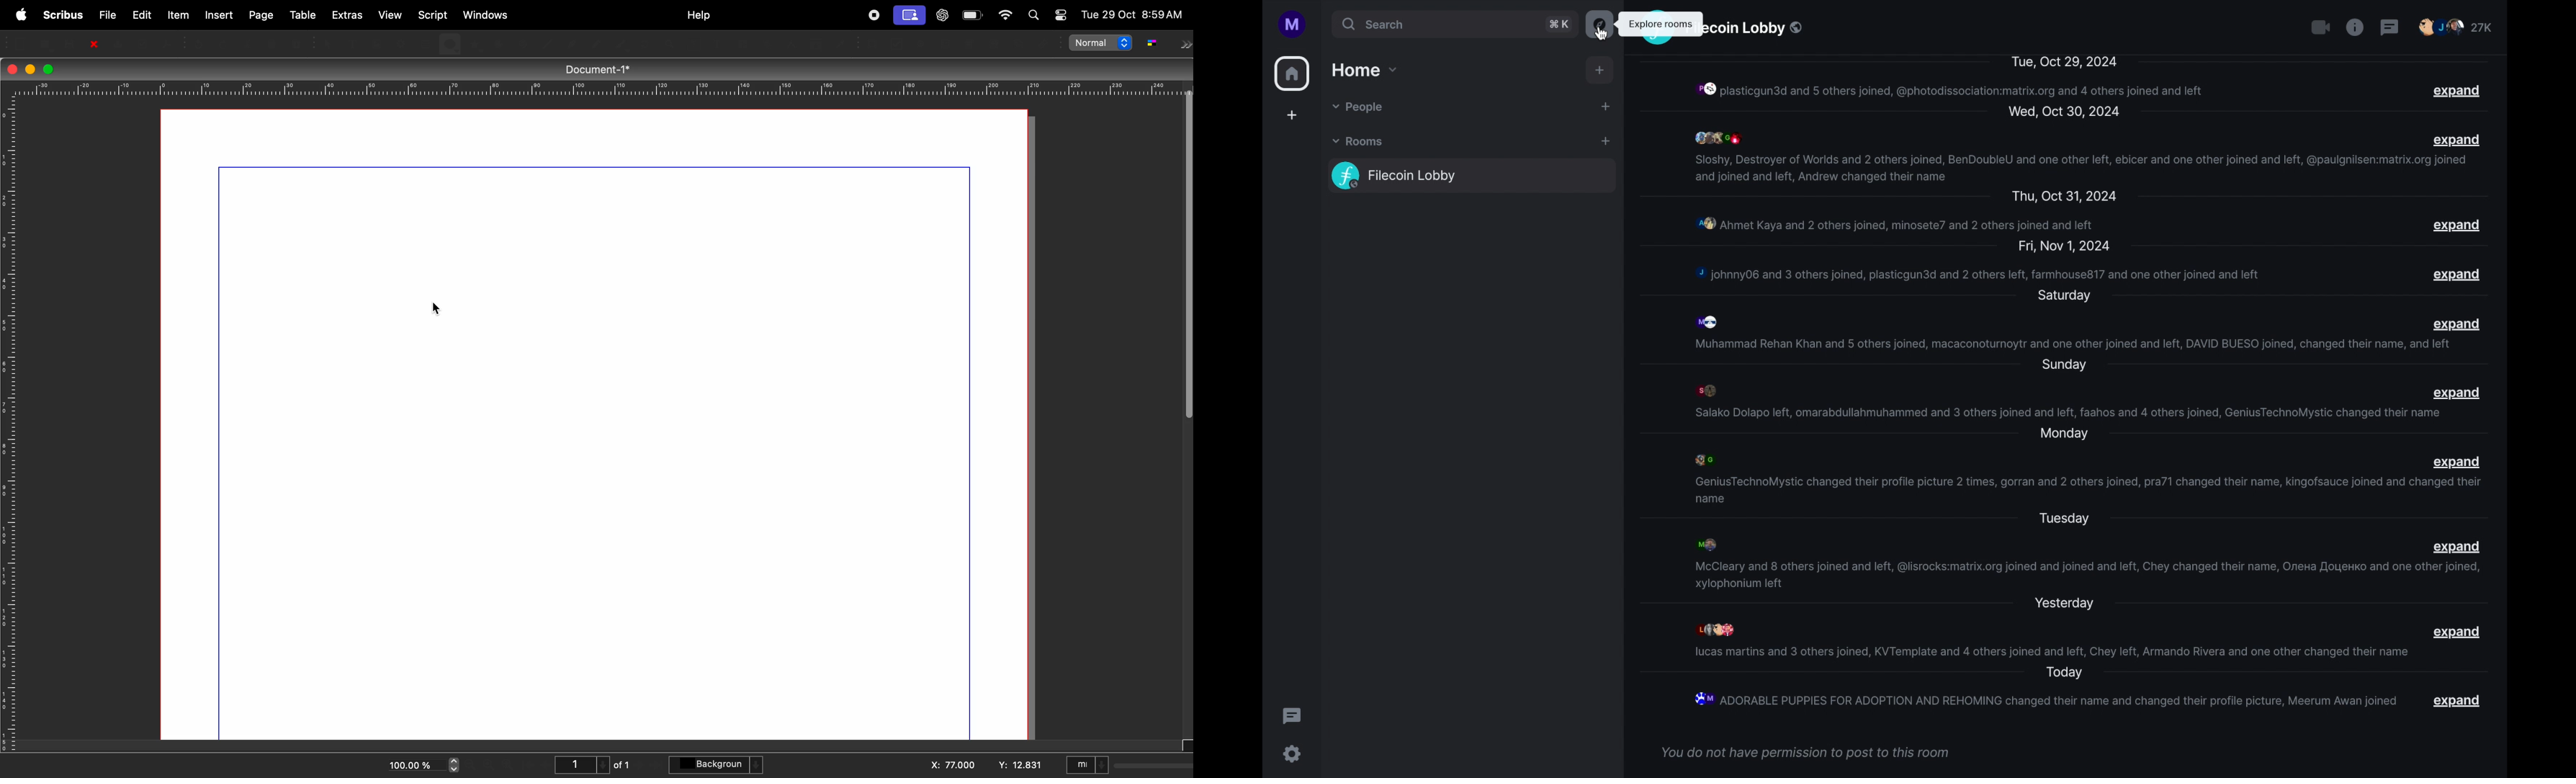 The image size is (2576, 784). I want to click on McCleary and 8 others joined and left, @lisrocks:matrix.org joined and joined and left, Chey changed their name, Oneta [loyeko and one other joined,
xylophonium left, so click(2087, 575).